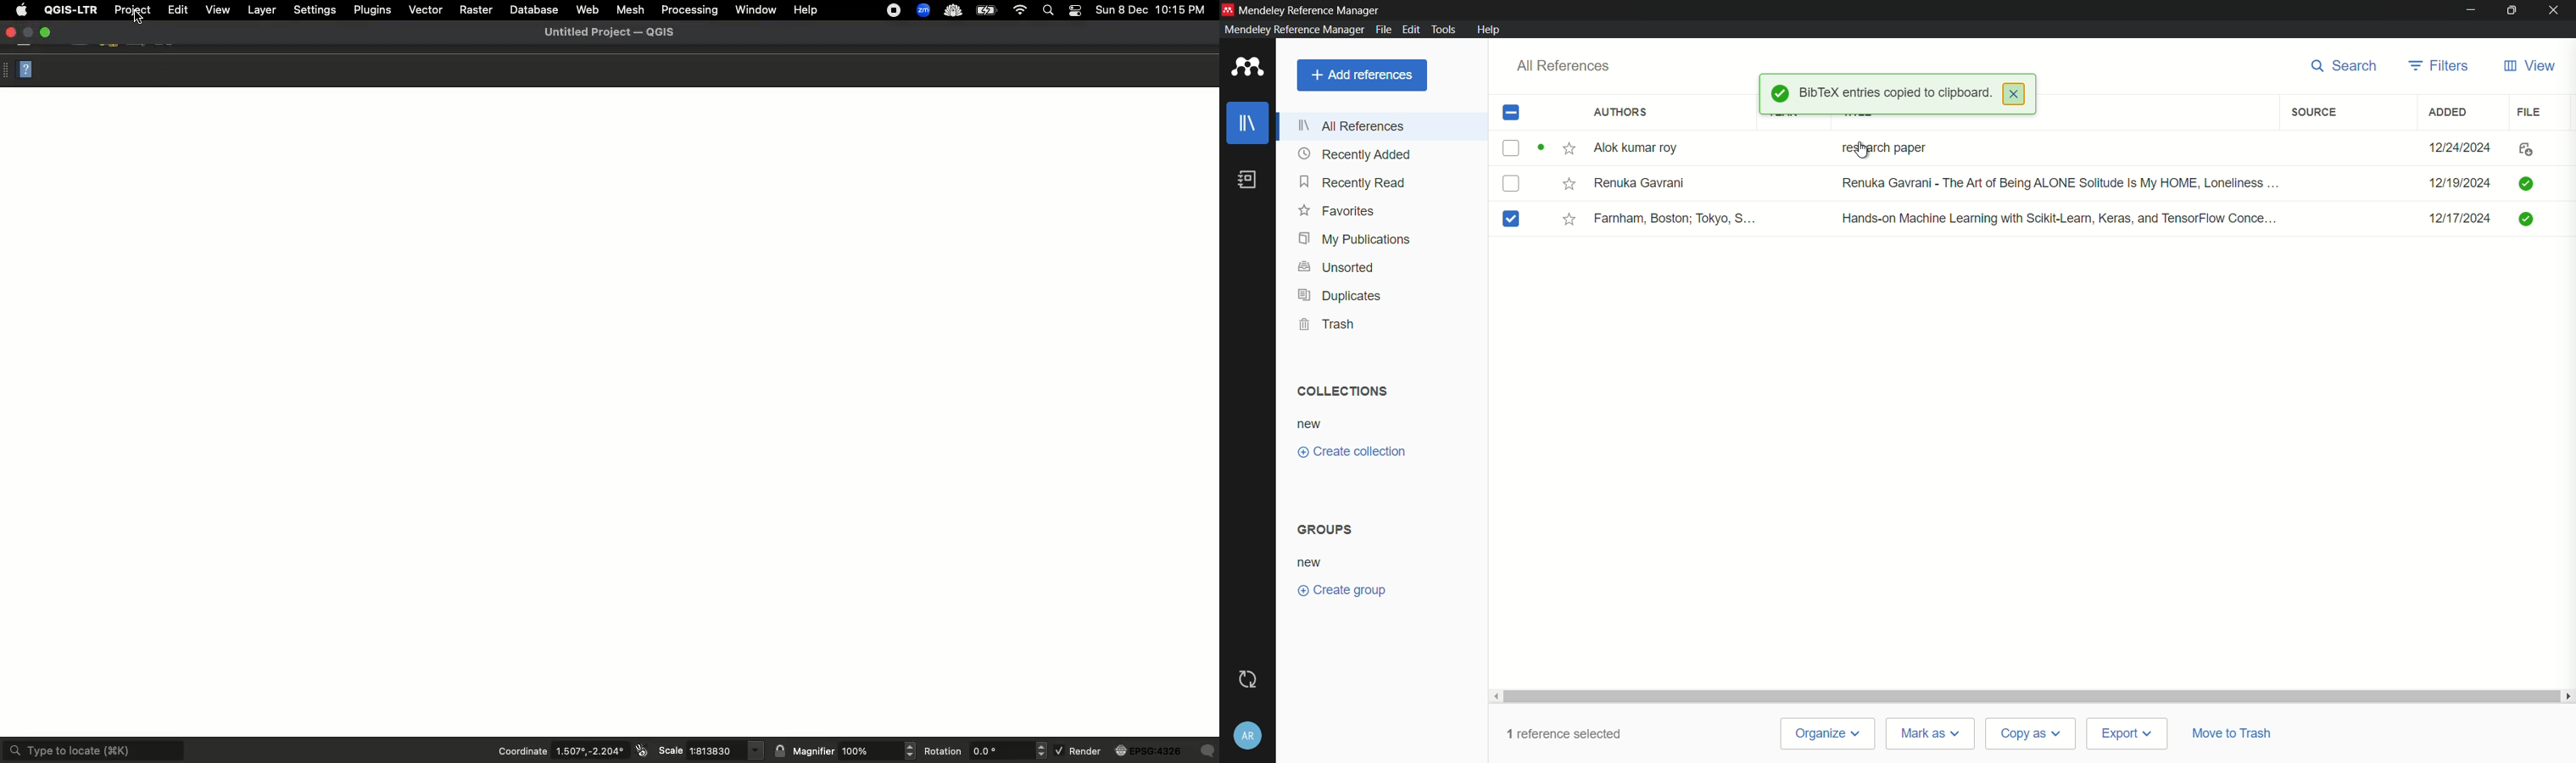 The width and height of the screenshot is (2576, 784). Describe the element at coordinates (2030, 733) in the screenshot. I see `copy as` at that location.